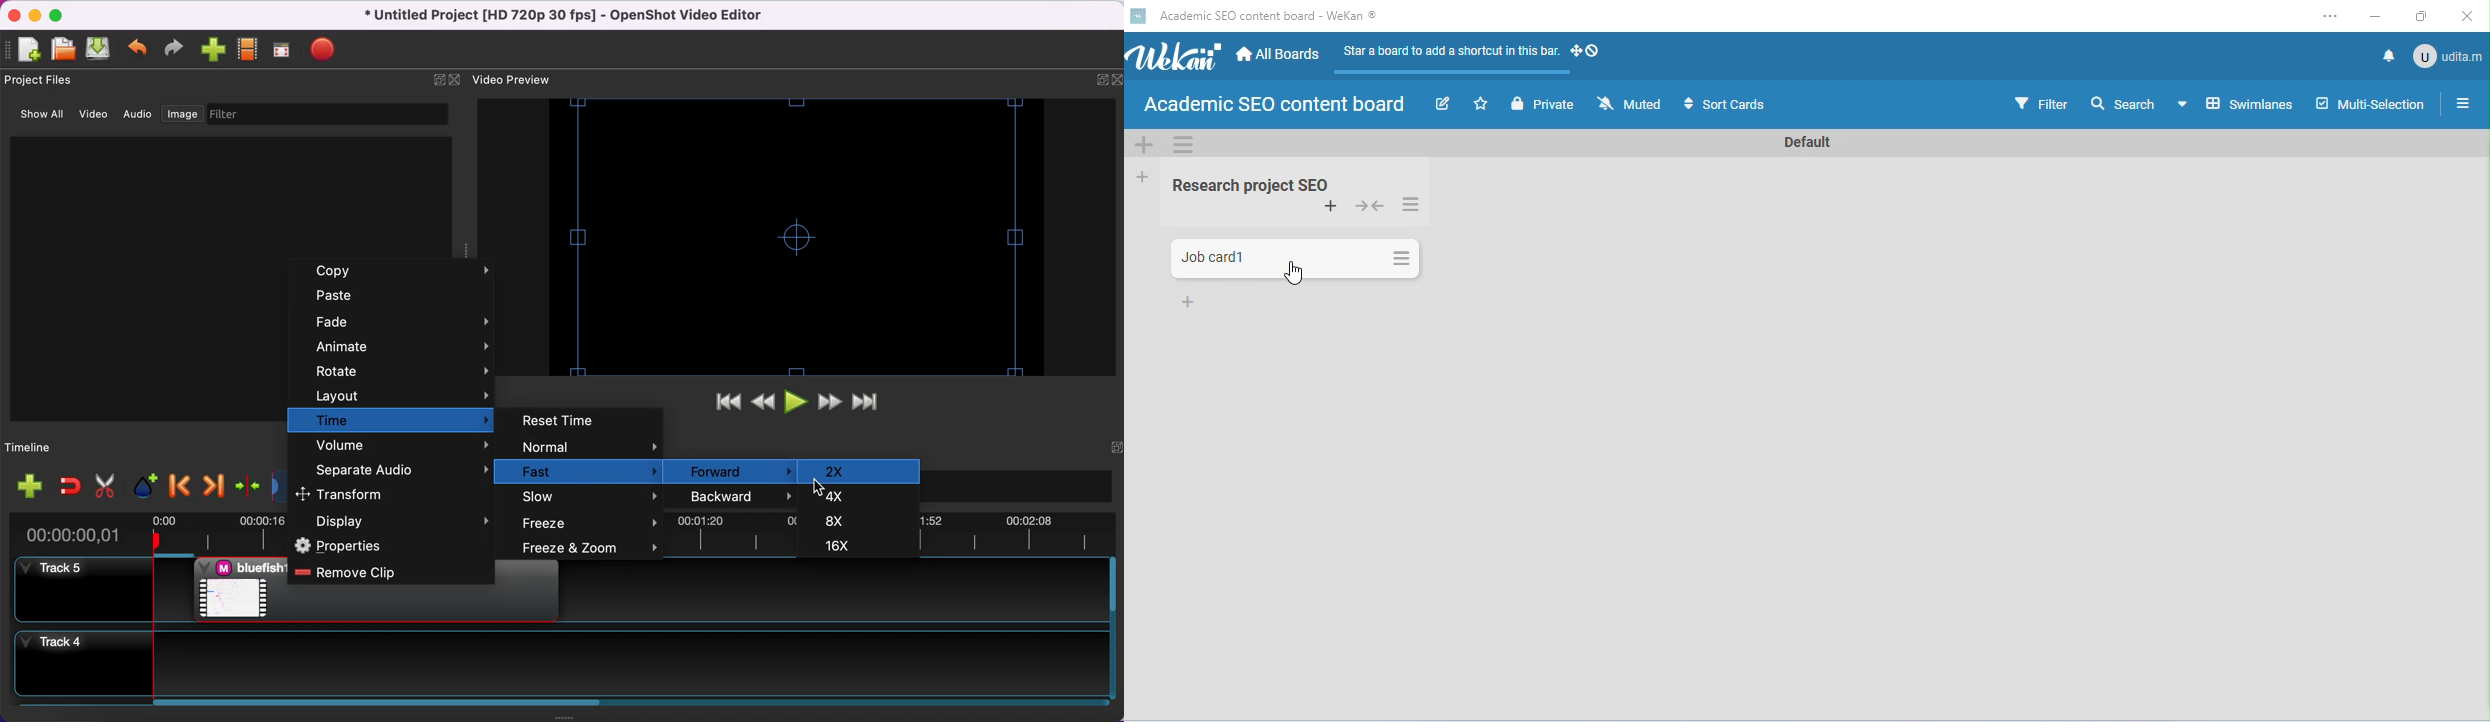 This screenshot has height=728, width=2492. Describe the element at coordinates (105, 485) in the screenshot. I see `cut` at that location.